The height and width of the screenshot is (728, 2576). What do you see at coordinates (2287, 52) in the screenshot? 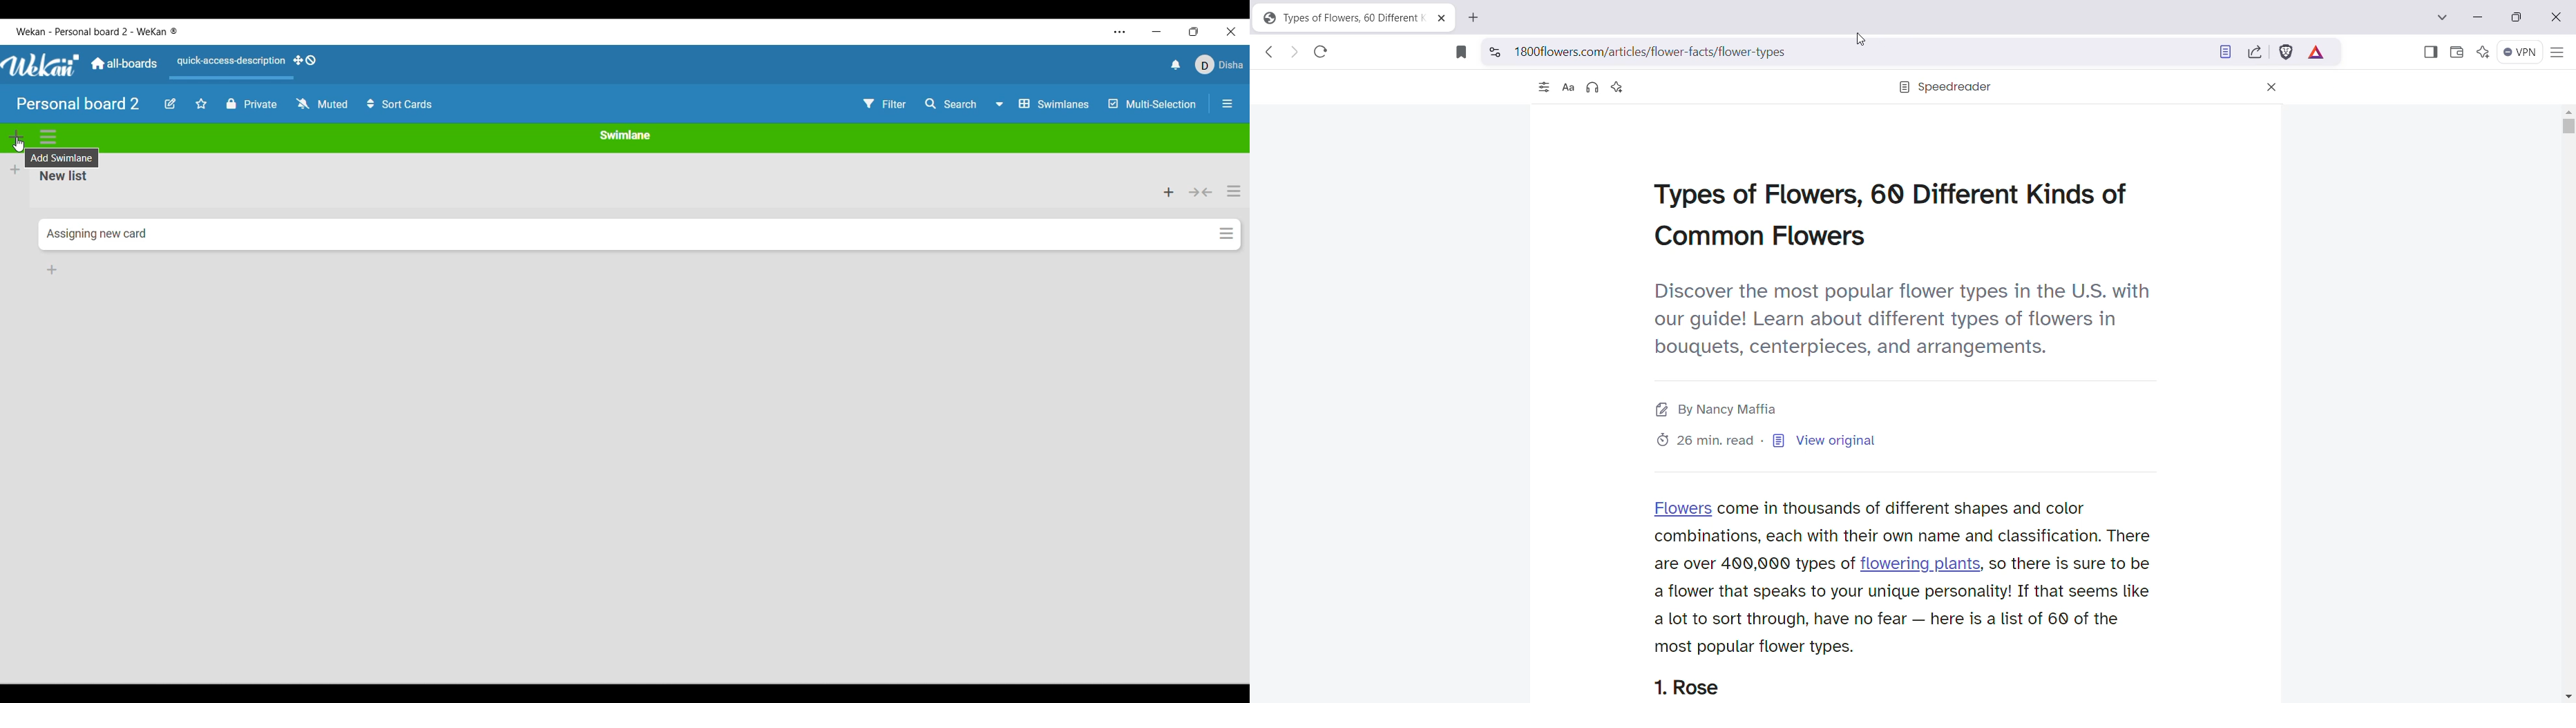
I see `Brave Shields` at bounding box center [2287, 52].